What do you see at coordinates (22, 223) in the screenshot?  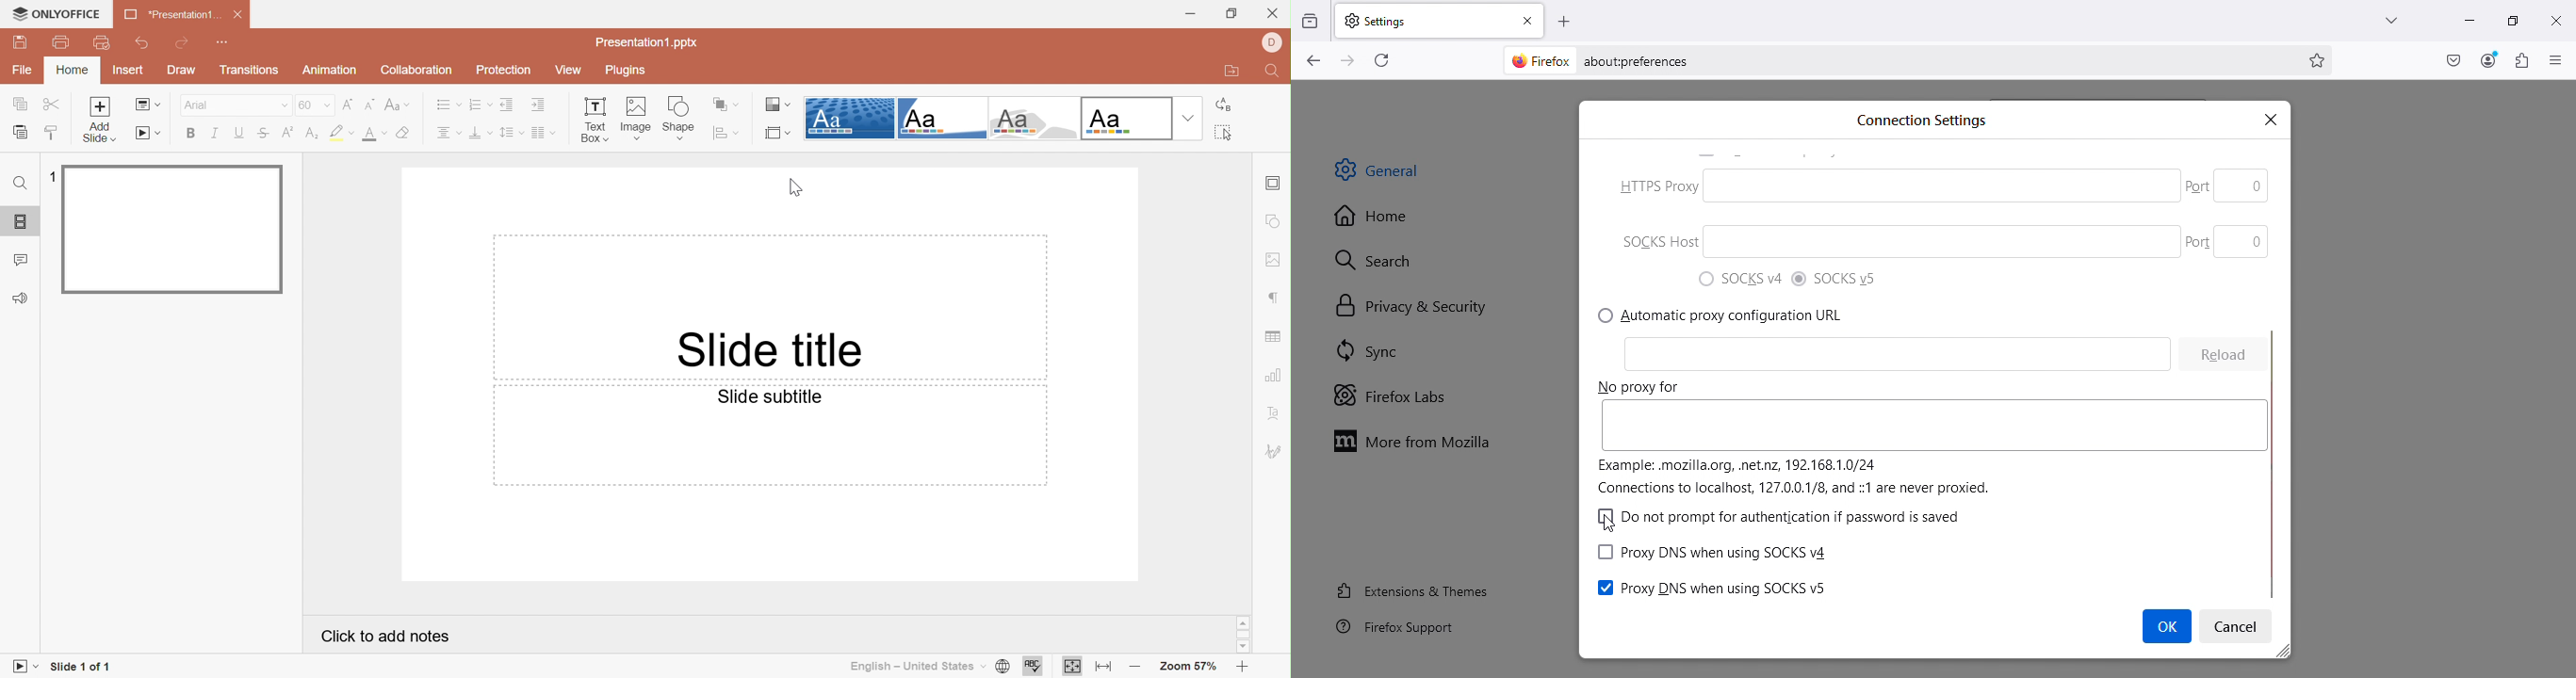 I see `Slides` at bounding box center [22, 223].